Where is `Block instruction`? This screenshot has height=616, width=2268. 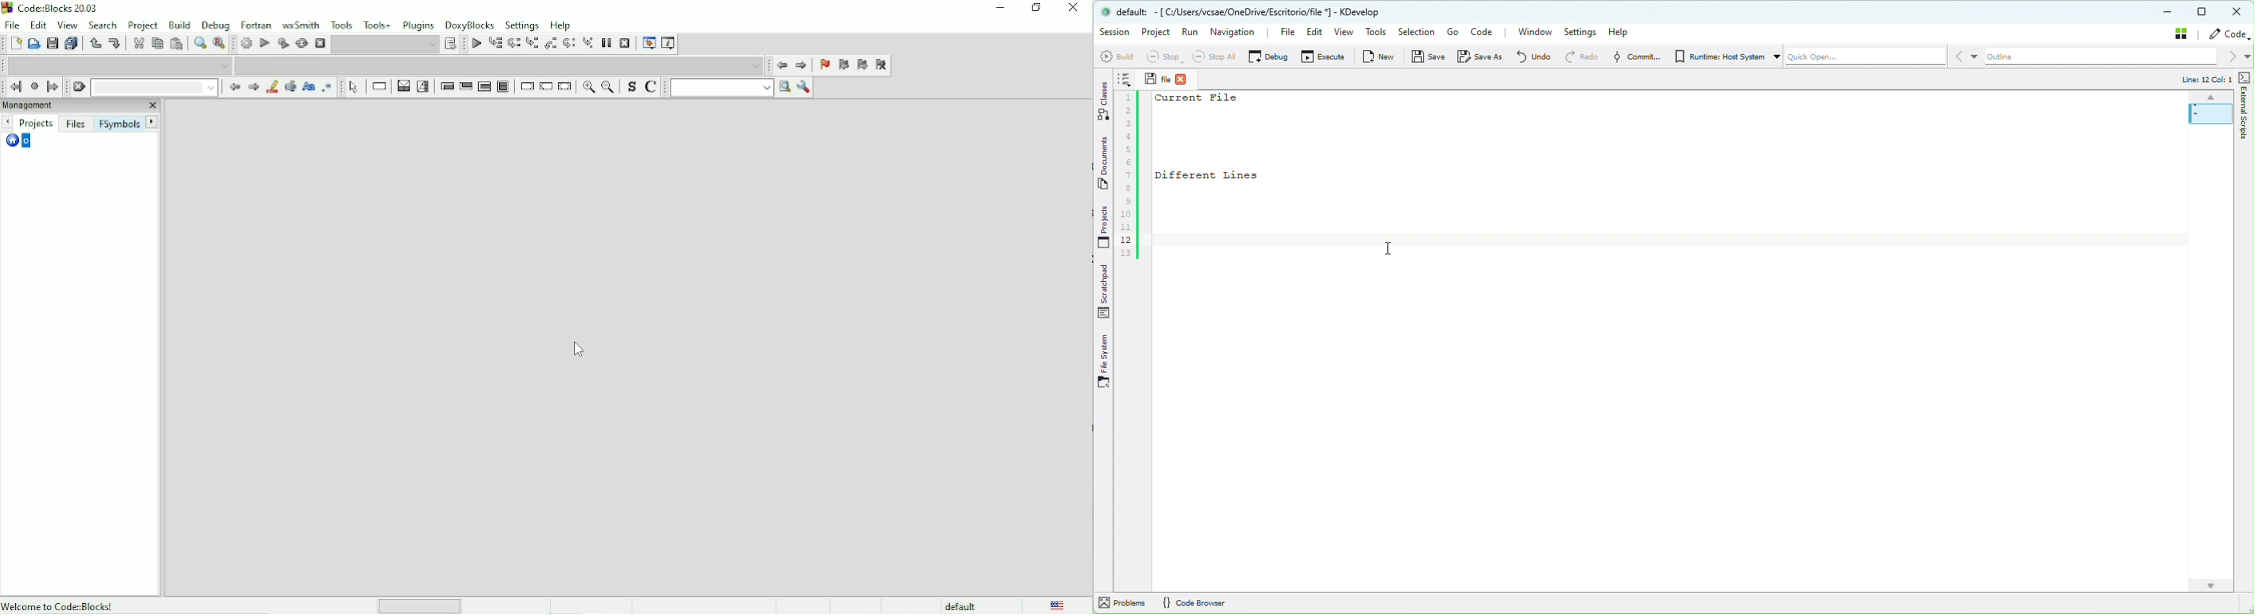 Block instruction is located at coordinates (504, 88).